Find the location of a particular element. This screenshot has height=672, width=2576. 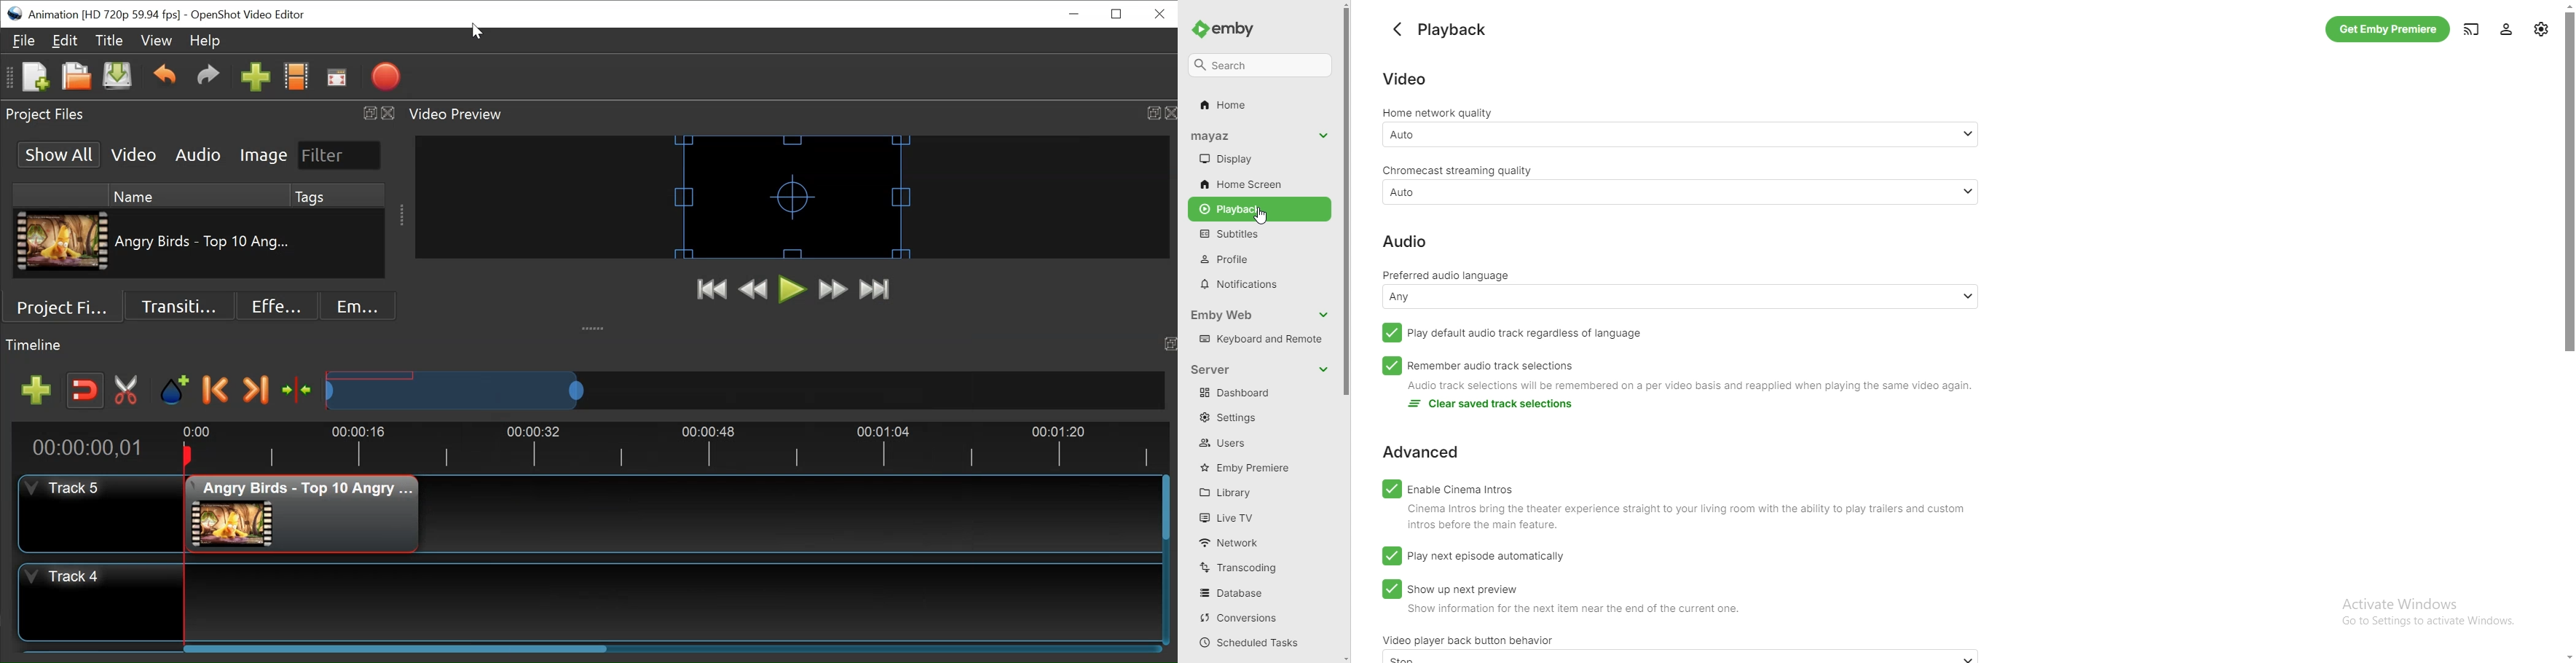

Horizontal Scroll bar is located at coordinates (399, 649).